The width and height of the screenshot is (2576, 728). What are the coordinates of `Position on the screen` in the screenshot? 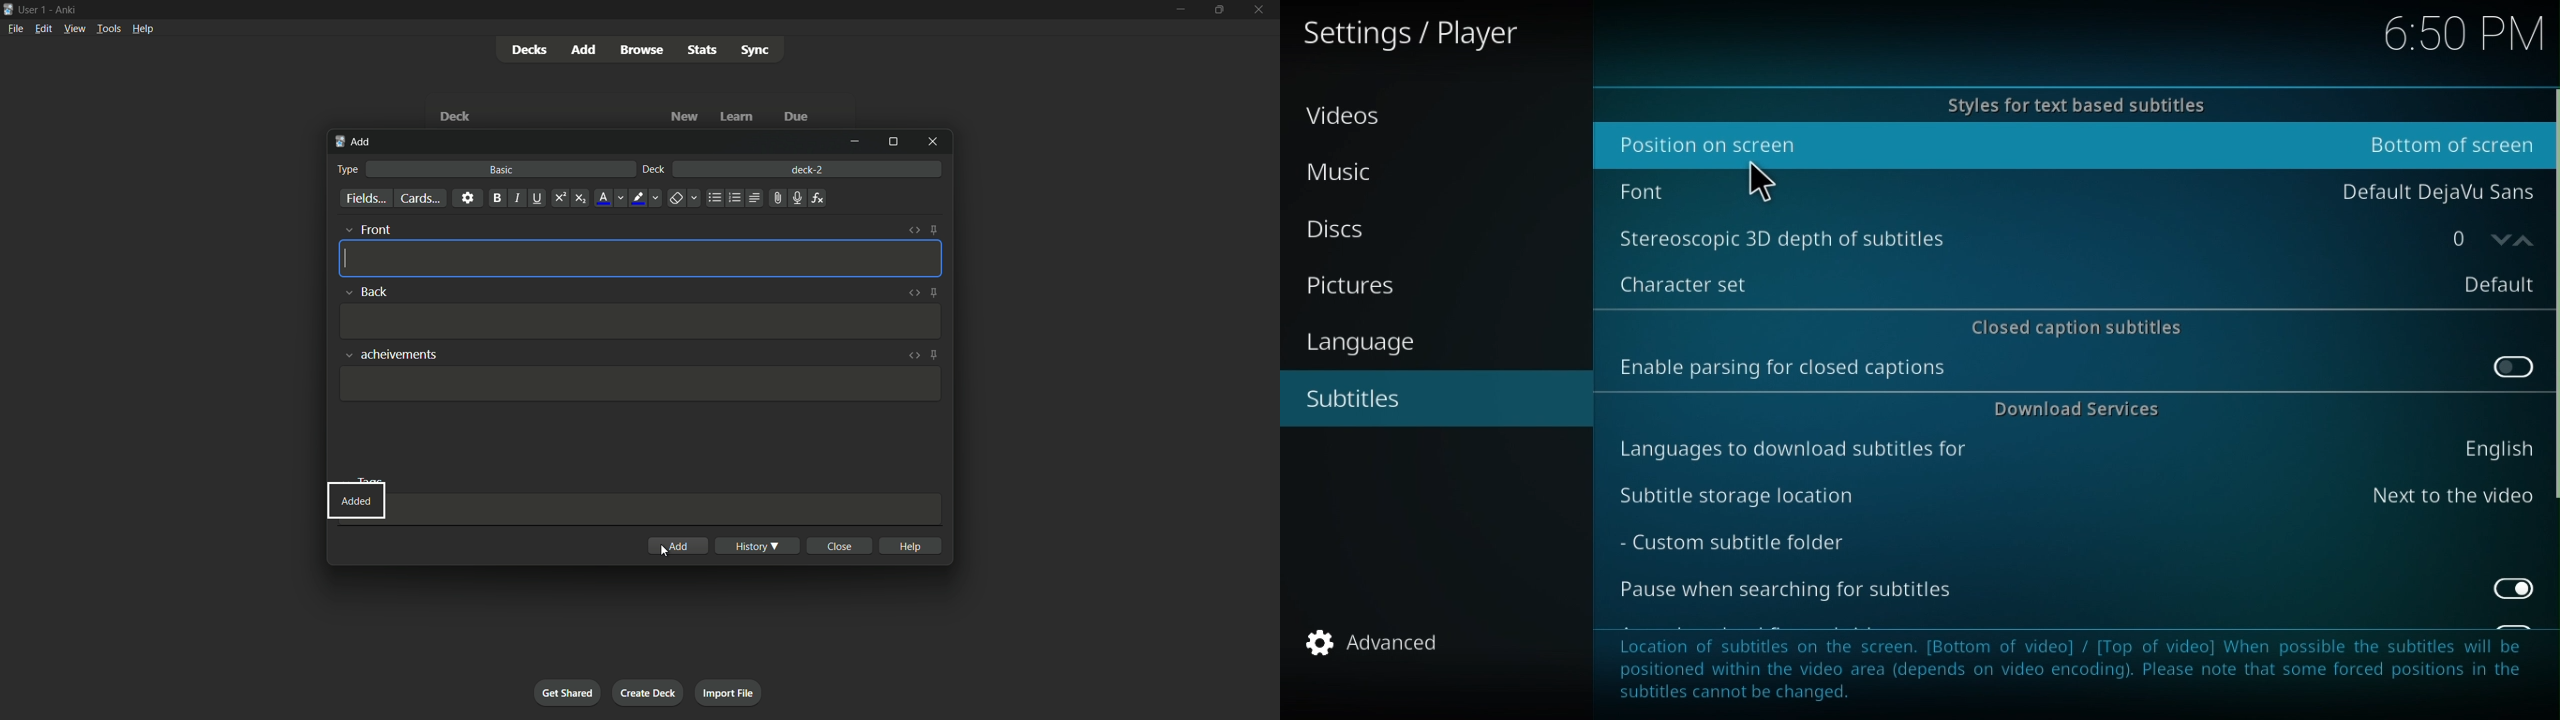 It's located at (2067, 146).